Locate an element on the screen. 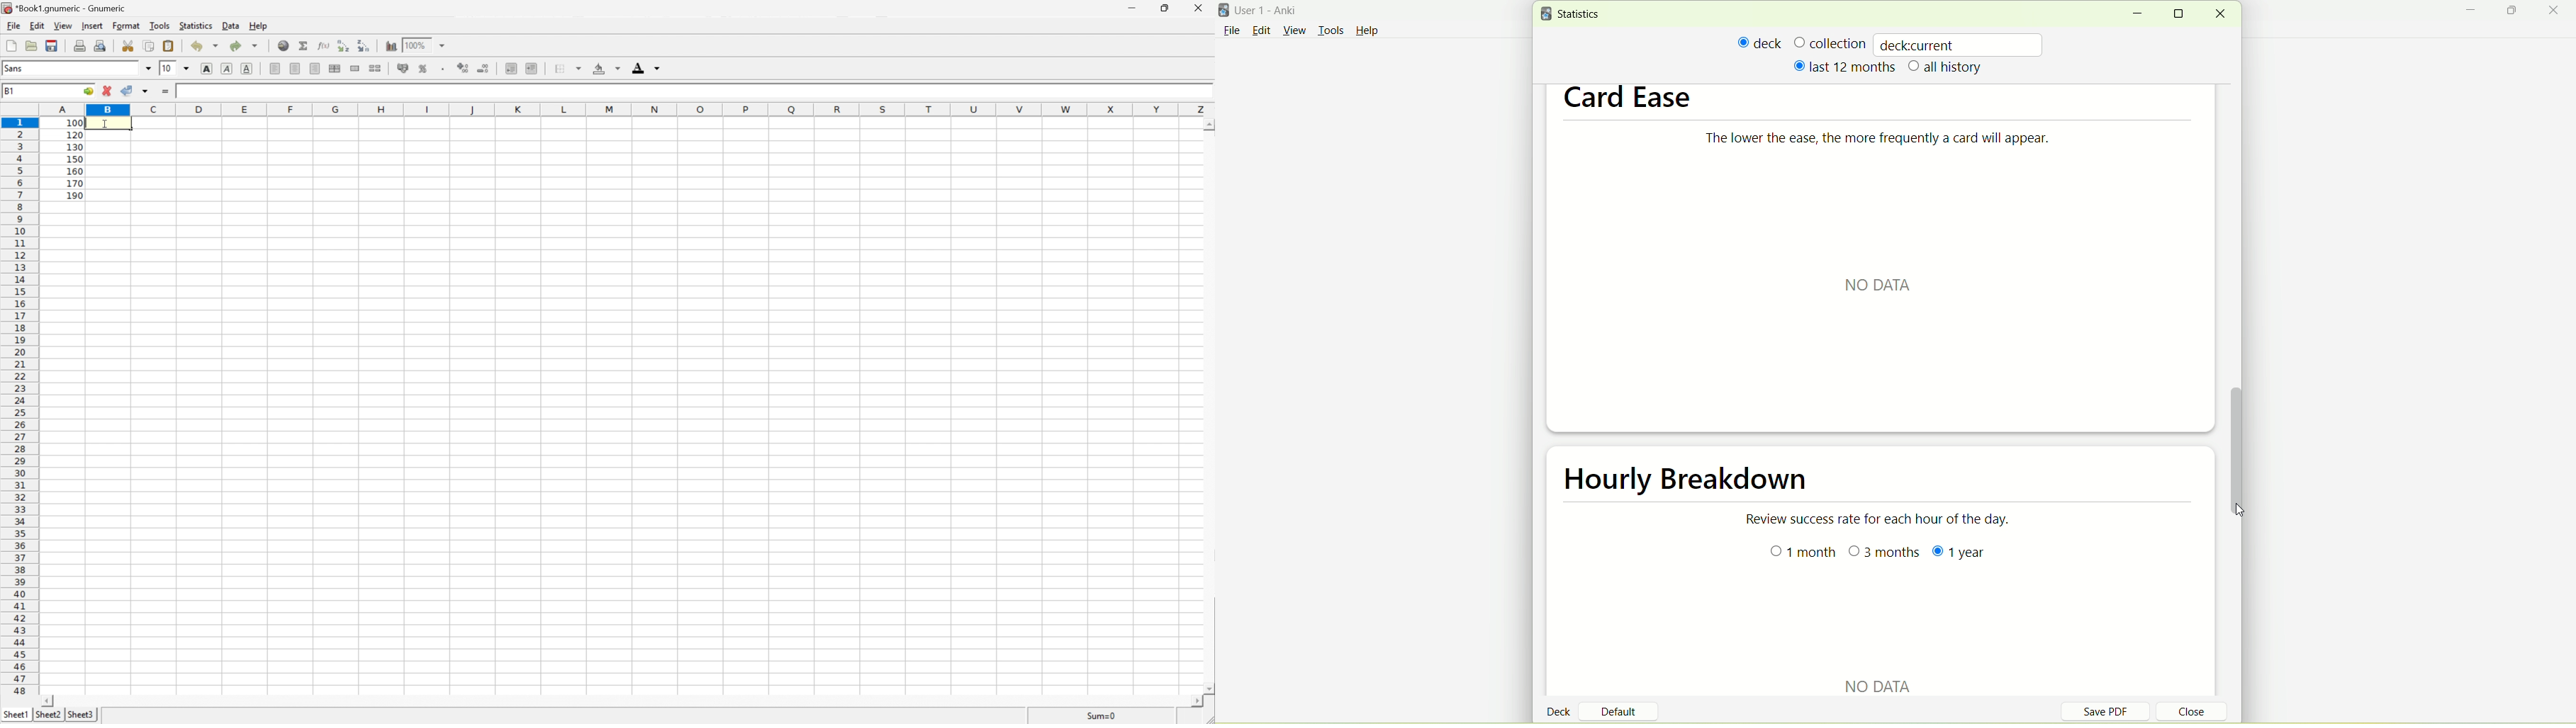  tools is located at coordinates (1331, 32).